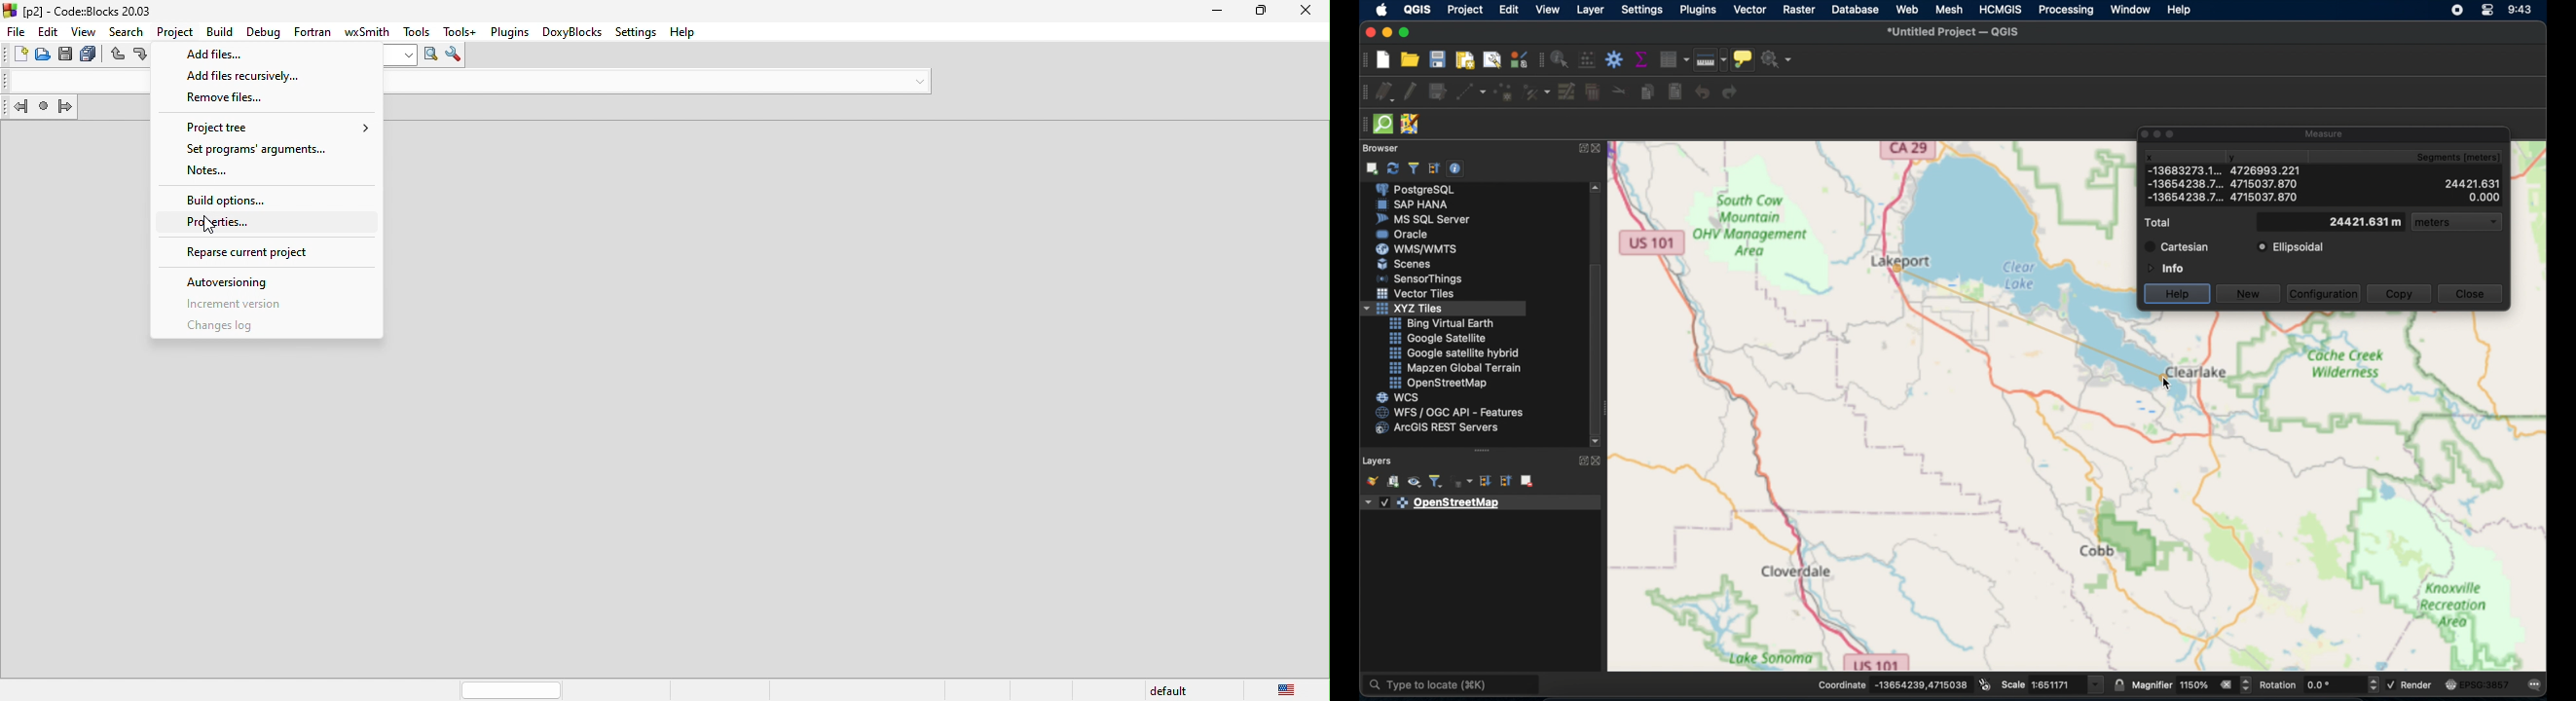 The image size is (2576, 728). Describe the element at coordinates (2472, 182) in the screenshot. I see `24421.631` at that location.